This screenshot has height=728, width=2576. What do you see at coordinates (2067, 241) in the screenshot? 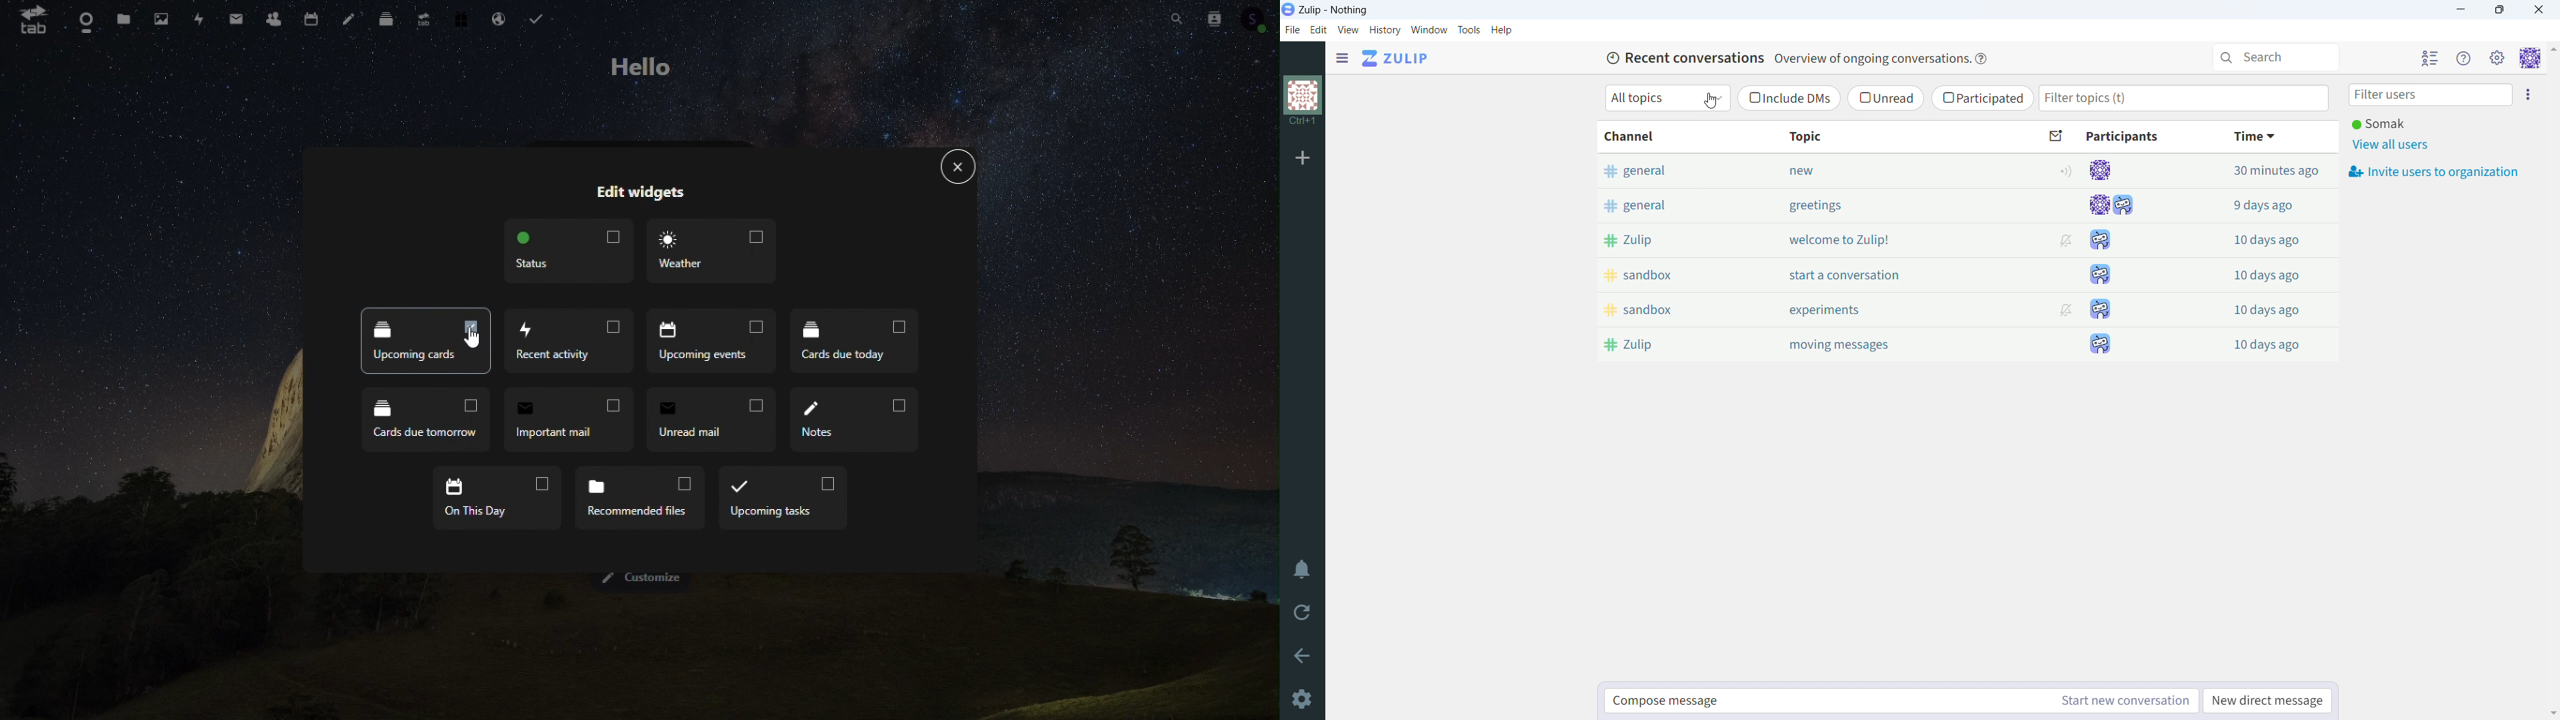
I see `muted` at bounding box center [2067, 241].